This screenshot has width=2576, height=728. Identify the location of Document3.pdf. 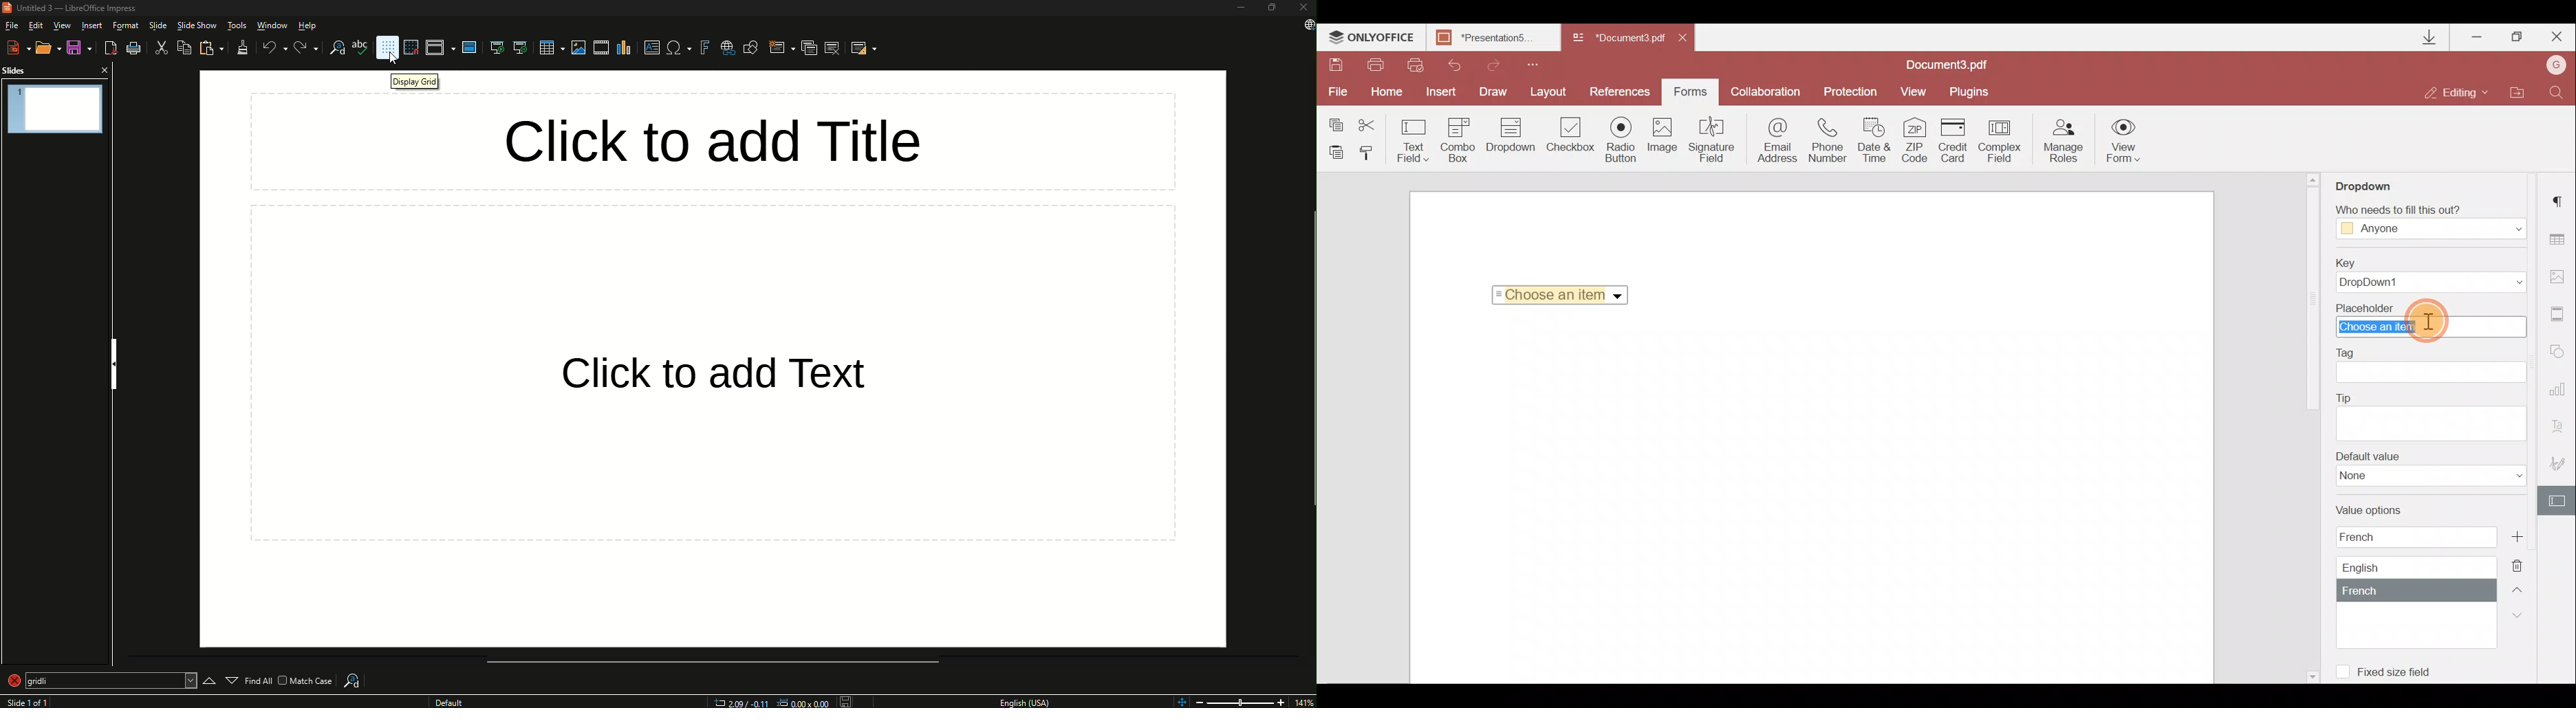
(1618, 39).